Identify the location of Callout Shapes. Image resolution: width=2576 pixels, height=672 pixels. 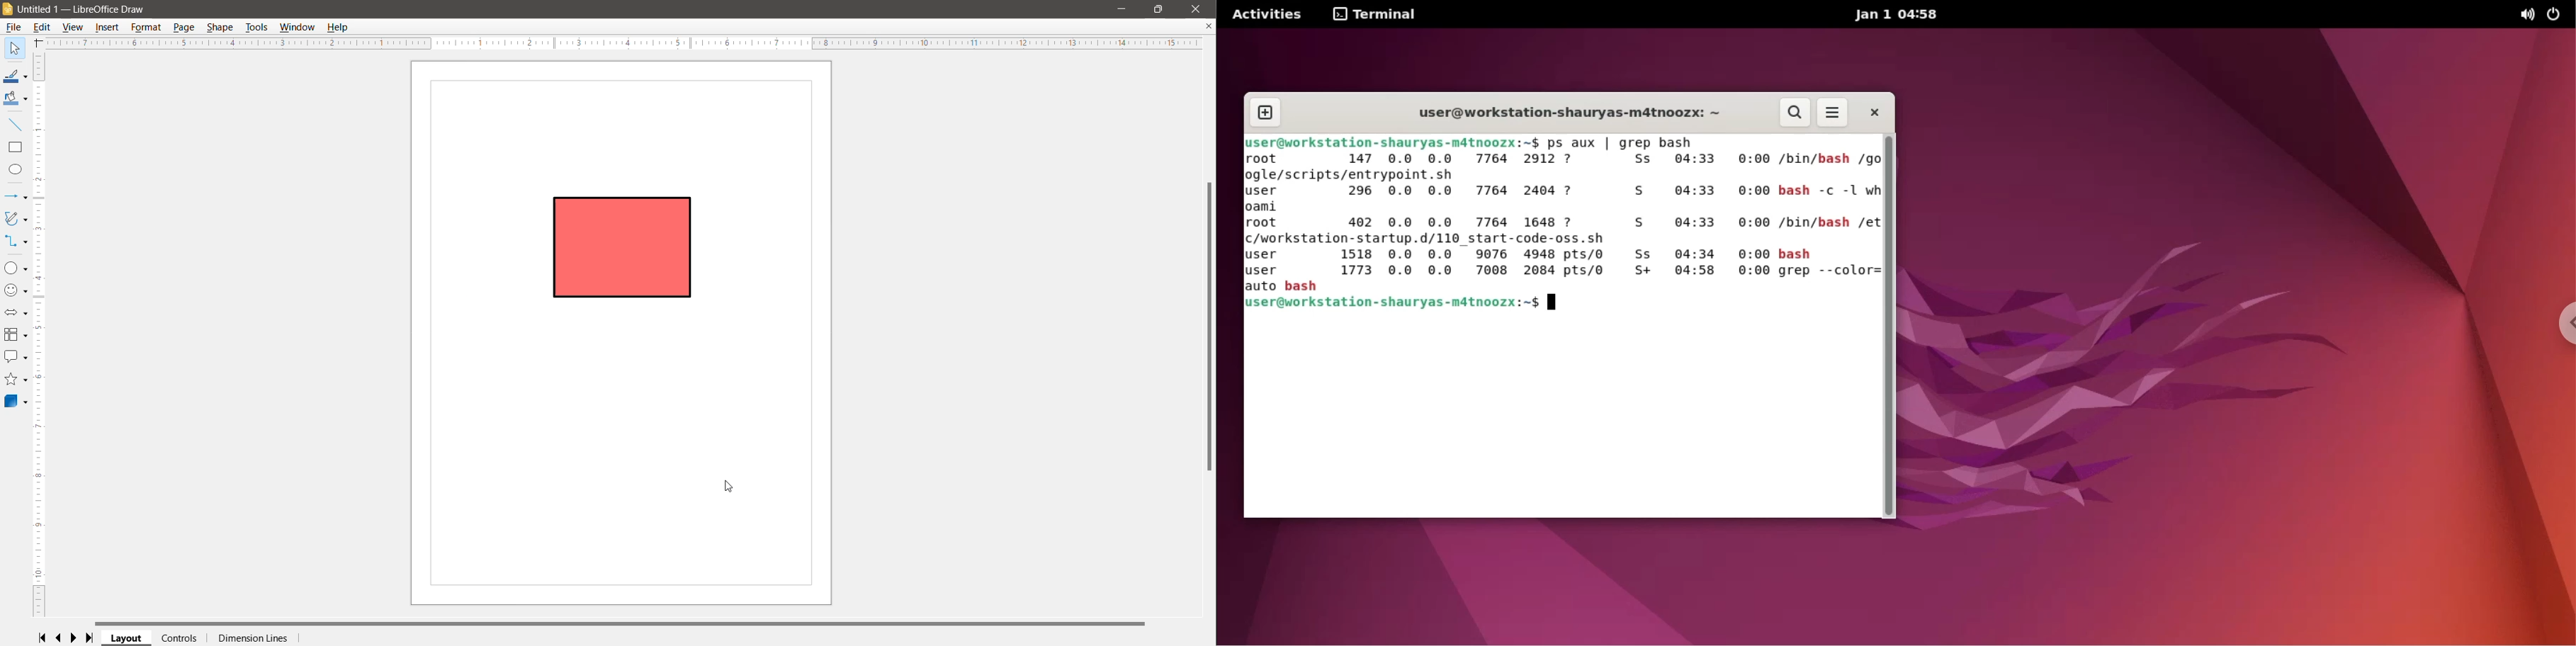
(16, 357).